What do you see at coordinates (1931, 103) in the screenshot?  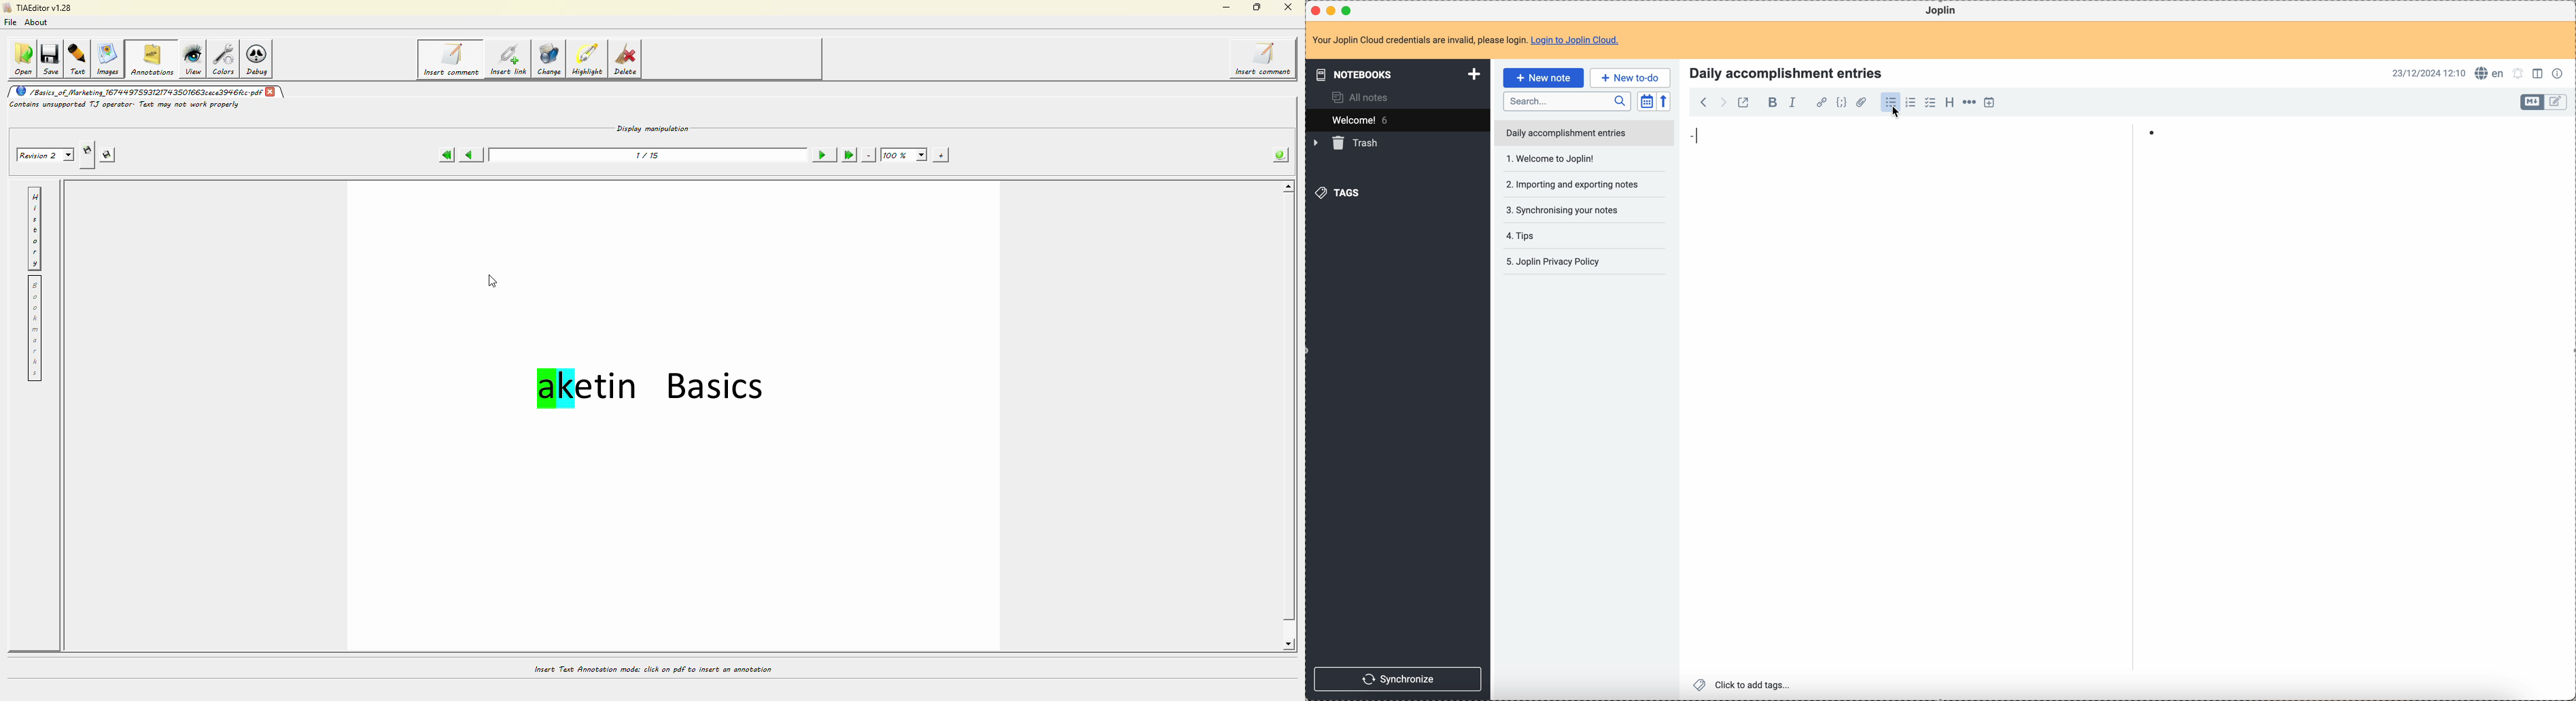 I see `checkbox` at bounding box center [1931, 103].